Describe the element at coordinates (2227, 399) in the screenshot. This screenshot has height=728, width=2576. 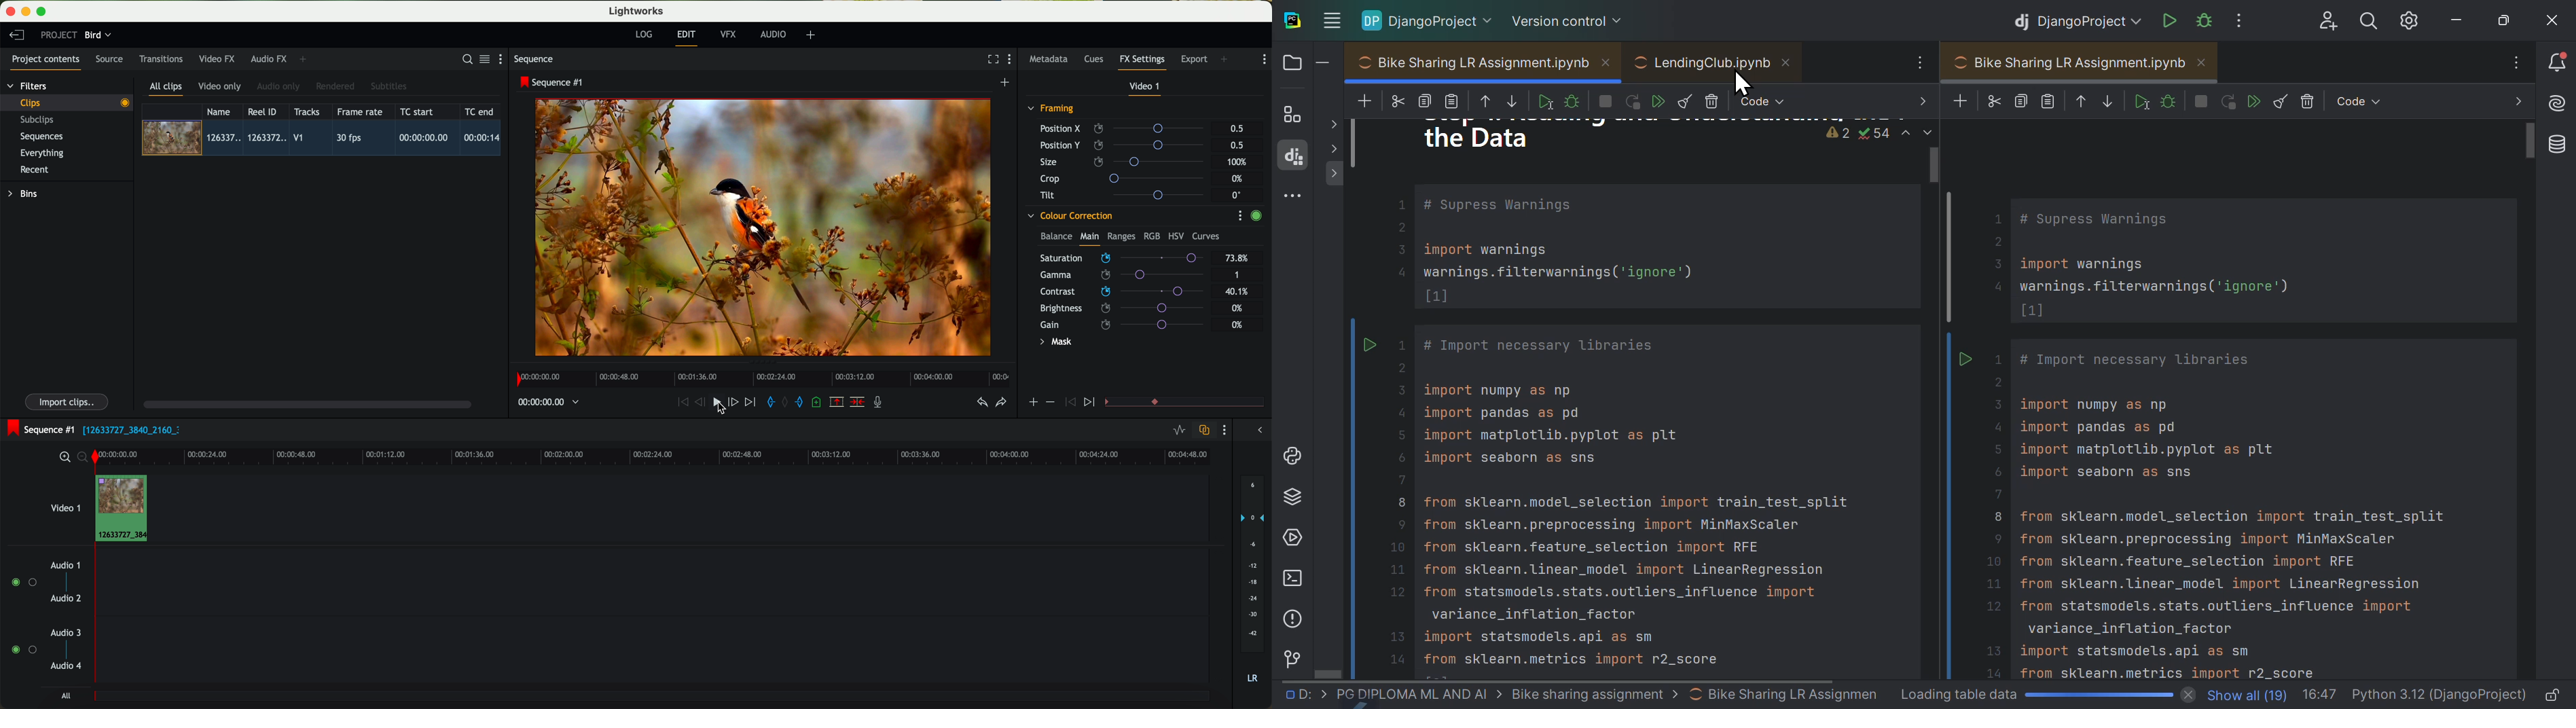
I see `Duplicate Bike sharing LR assignment` at that location.